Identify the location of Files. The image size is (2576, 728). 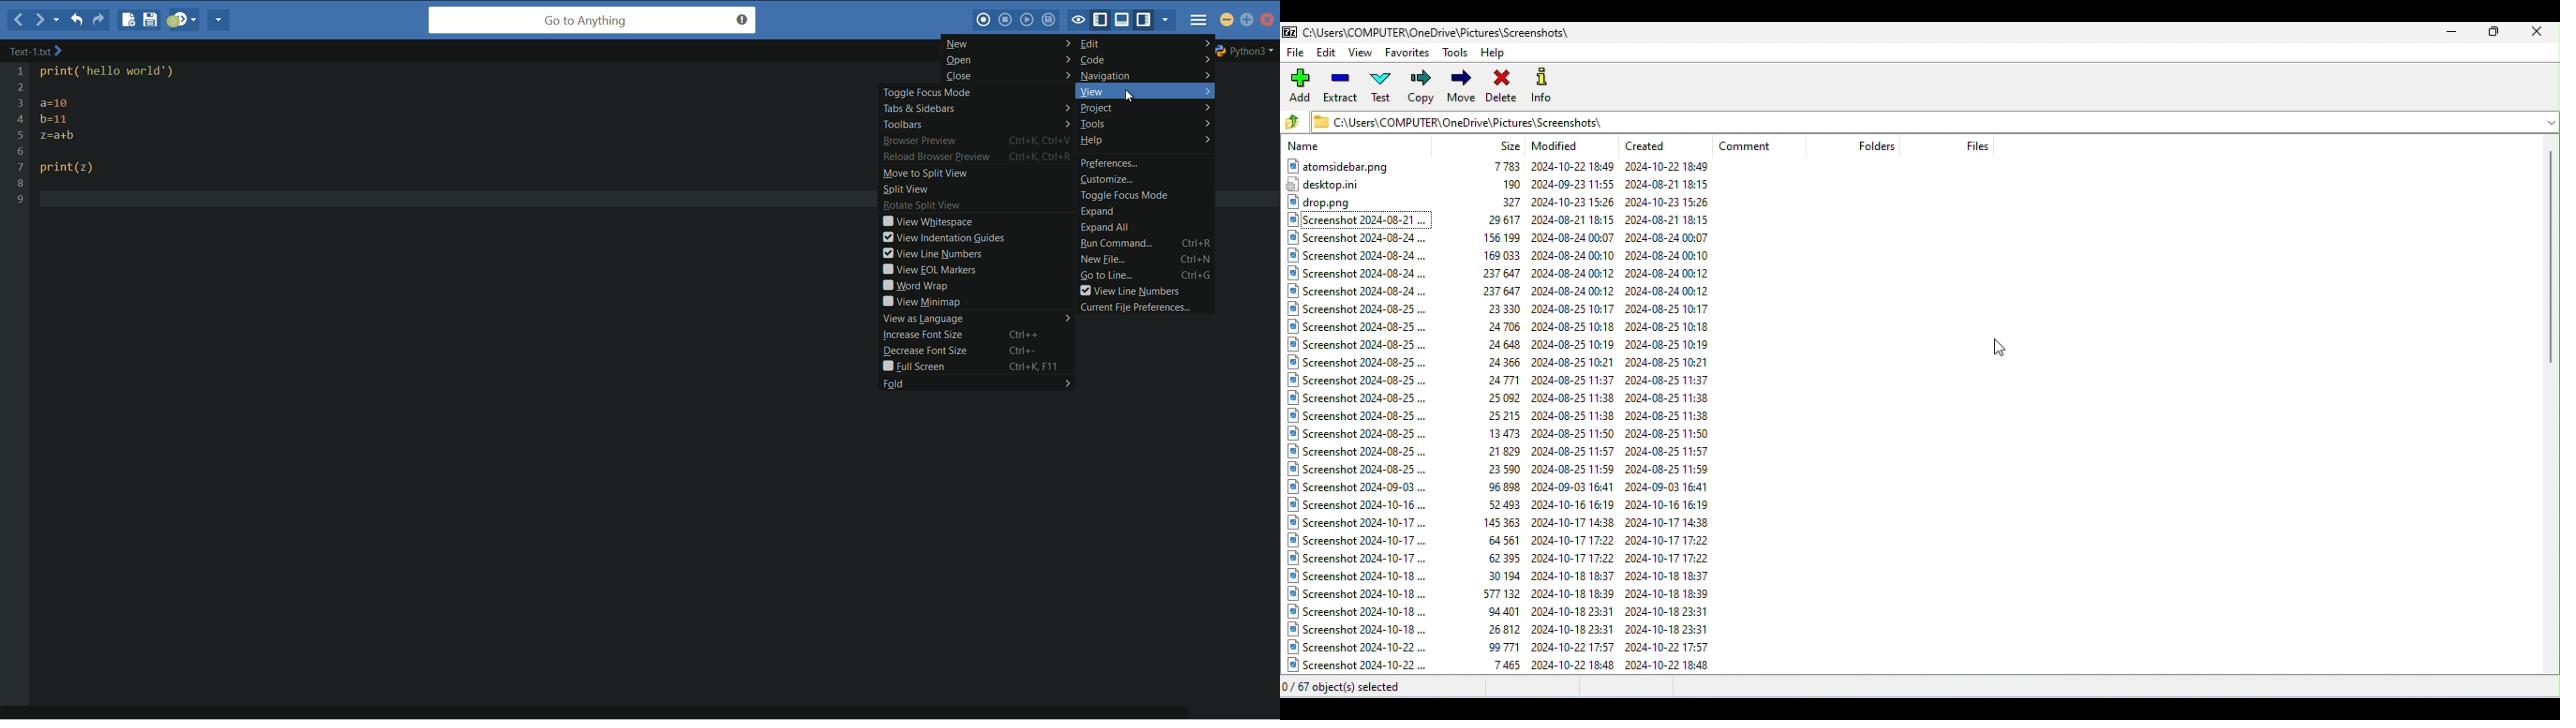
(1977, 145).